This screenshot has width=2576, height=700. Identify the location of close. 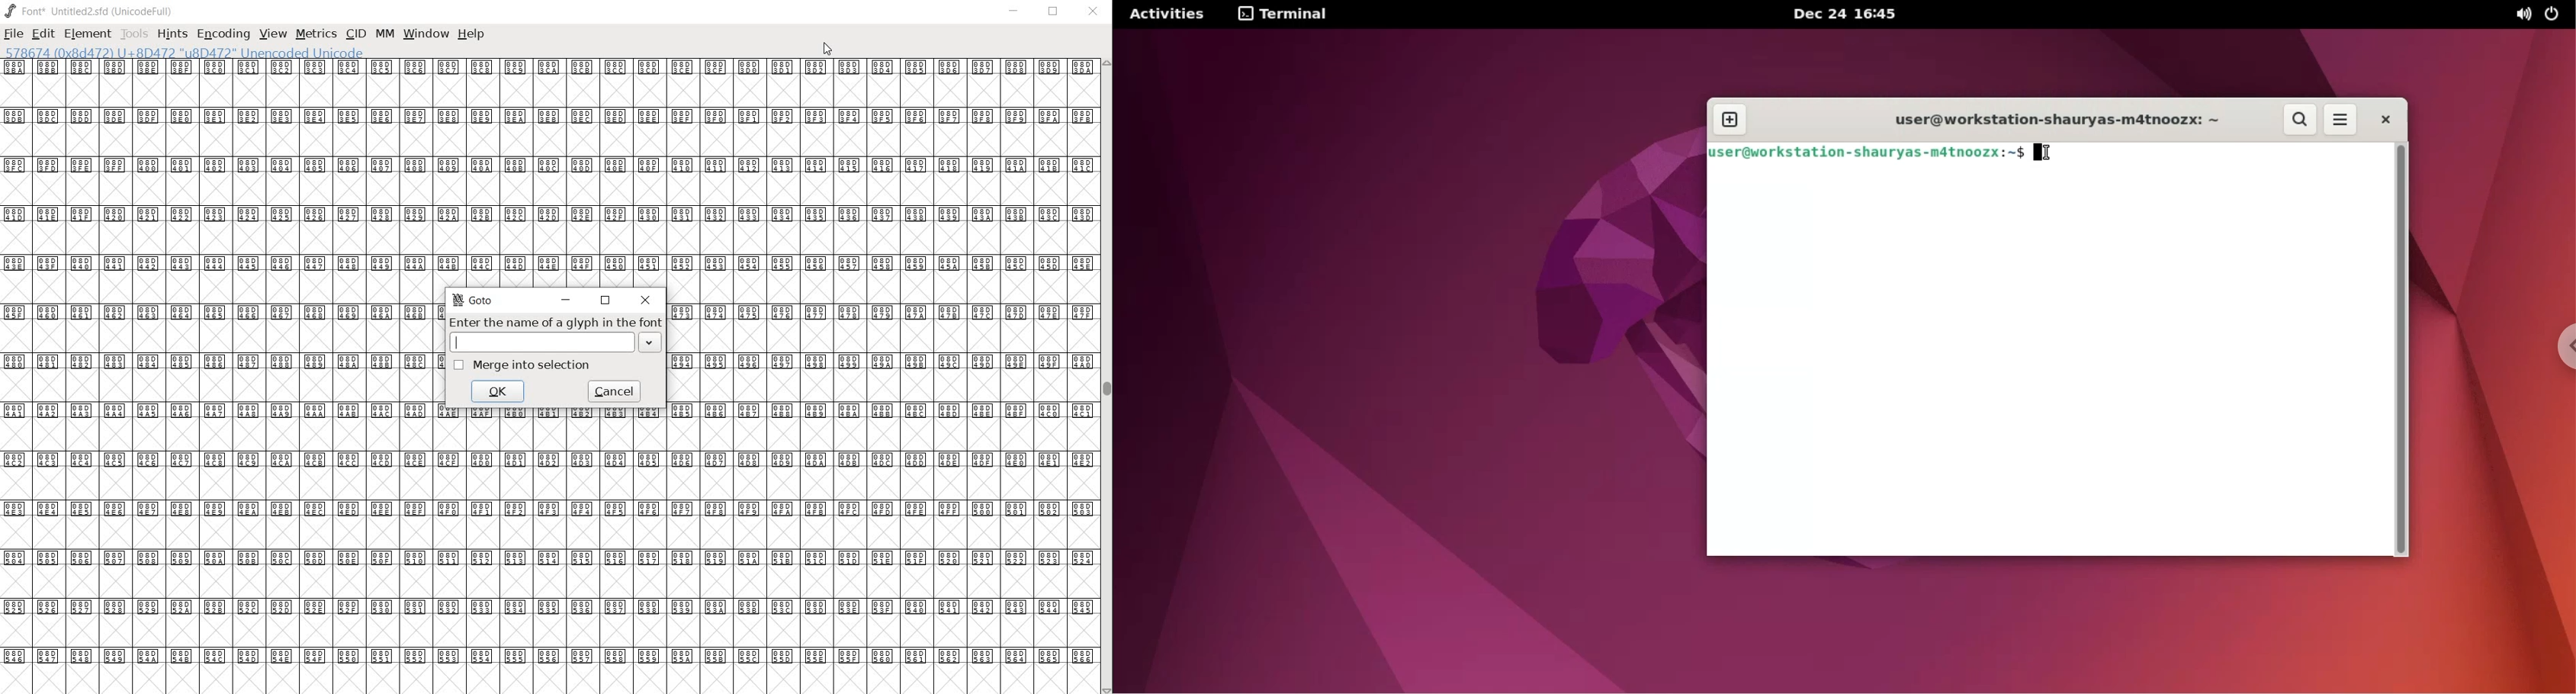
(646, 301).